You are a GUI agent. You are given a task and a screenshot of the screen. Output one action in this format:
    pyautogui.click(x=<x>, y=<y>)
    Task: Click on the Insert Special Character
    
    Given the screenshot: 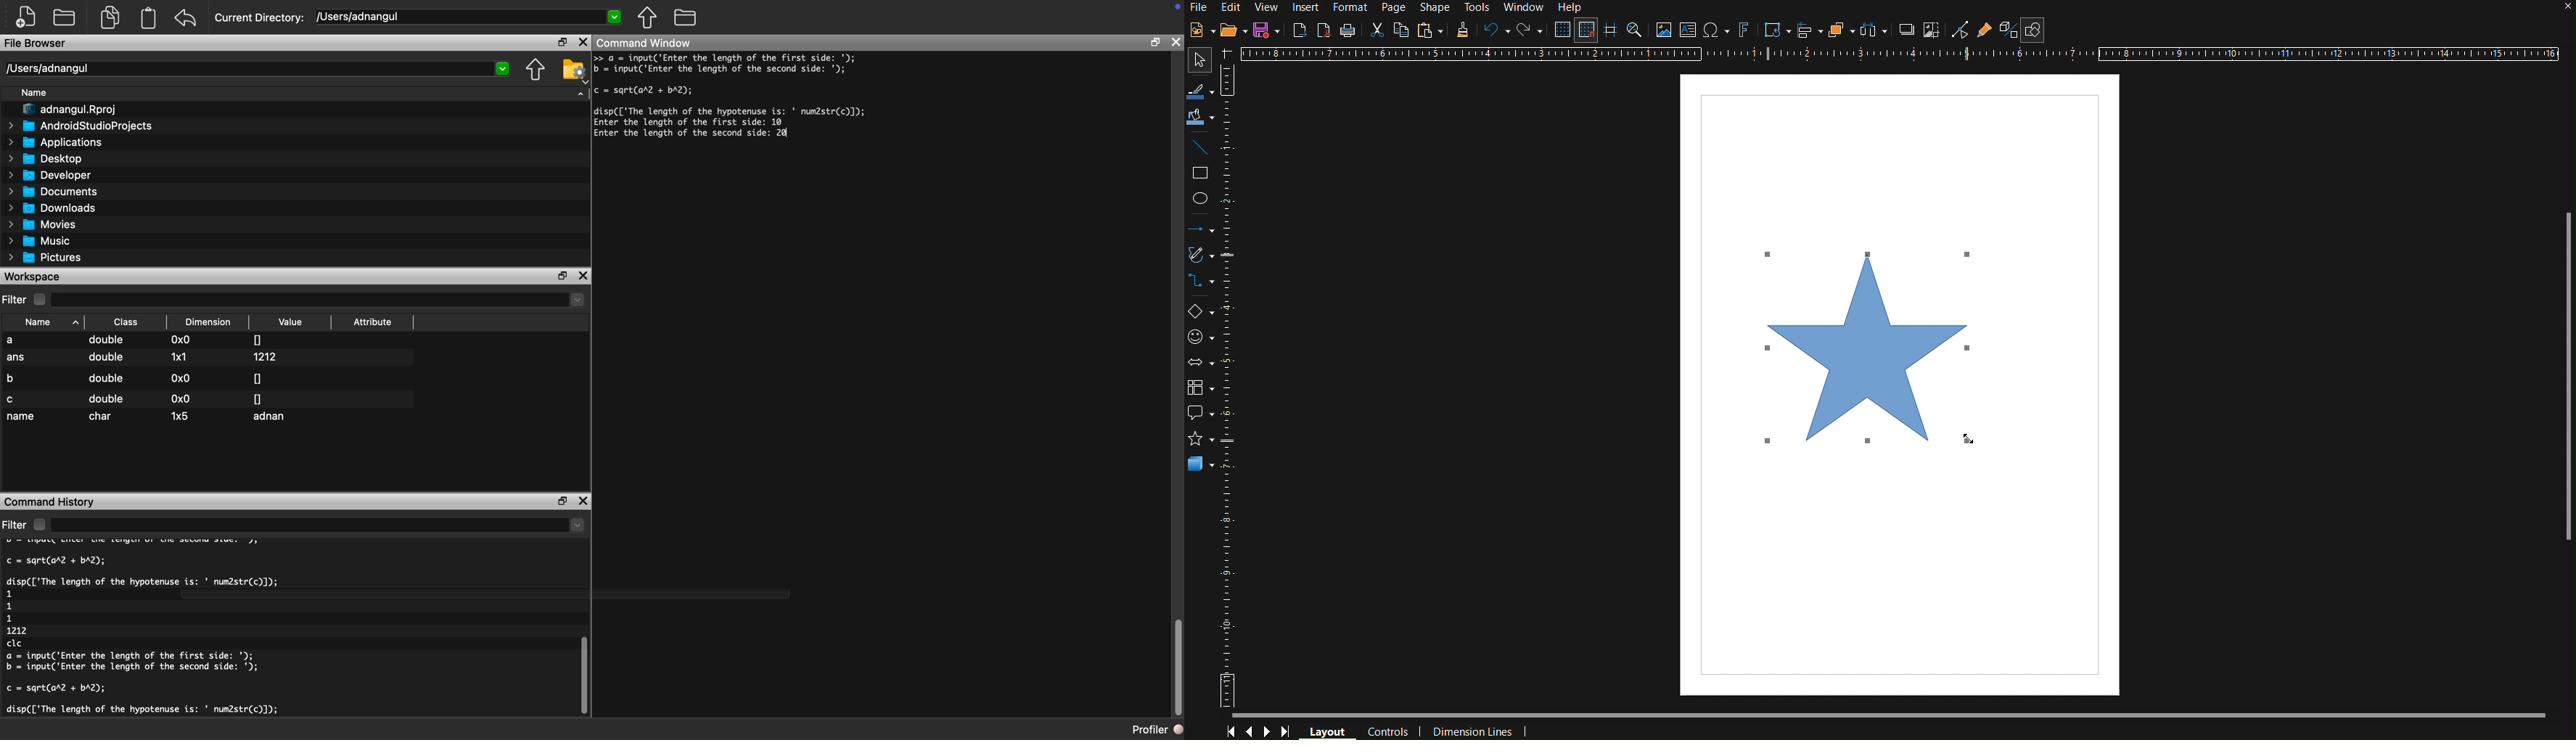 What is the action you would take?
    pyautogui.click(x=1715, y=31)
    